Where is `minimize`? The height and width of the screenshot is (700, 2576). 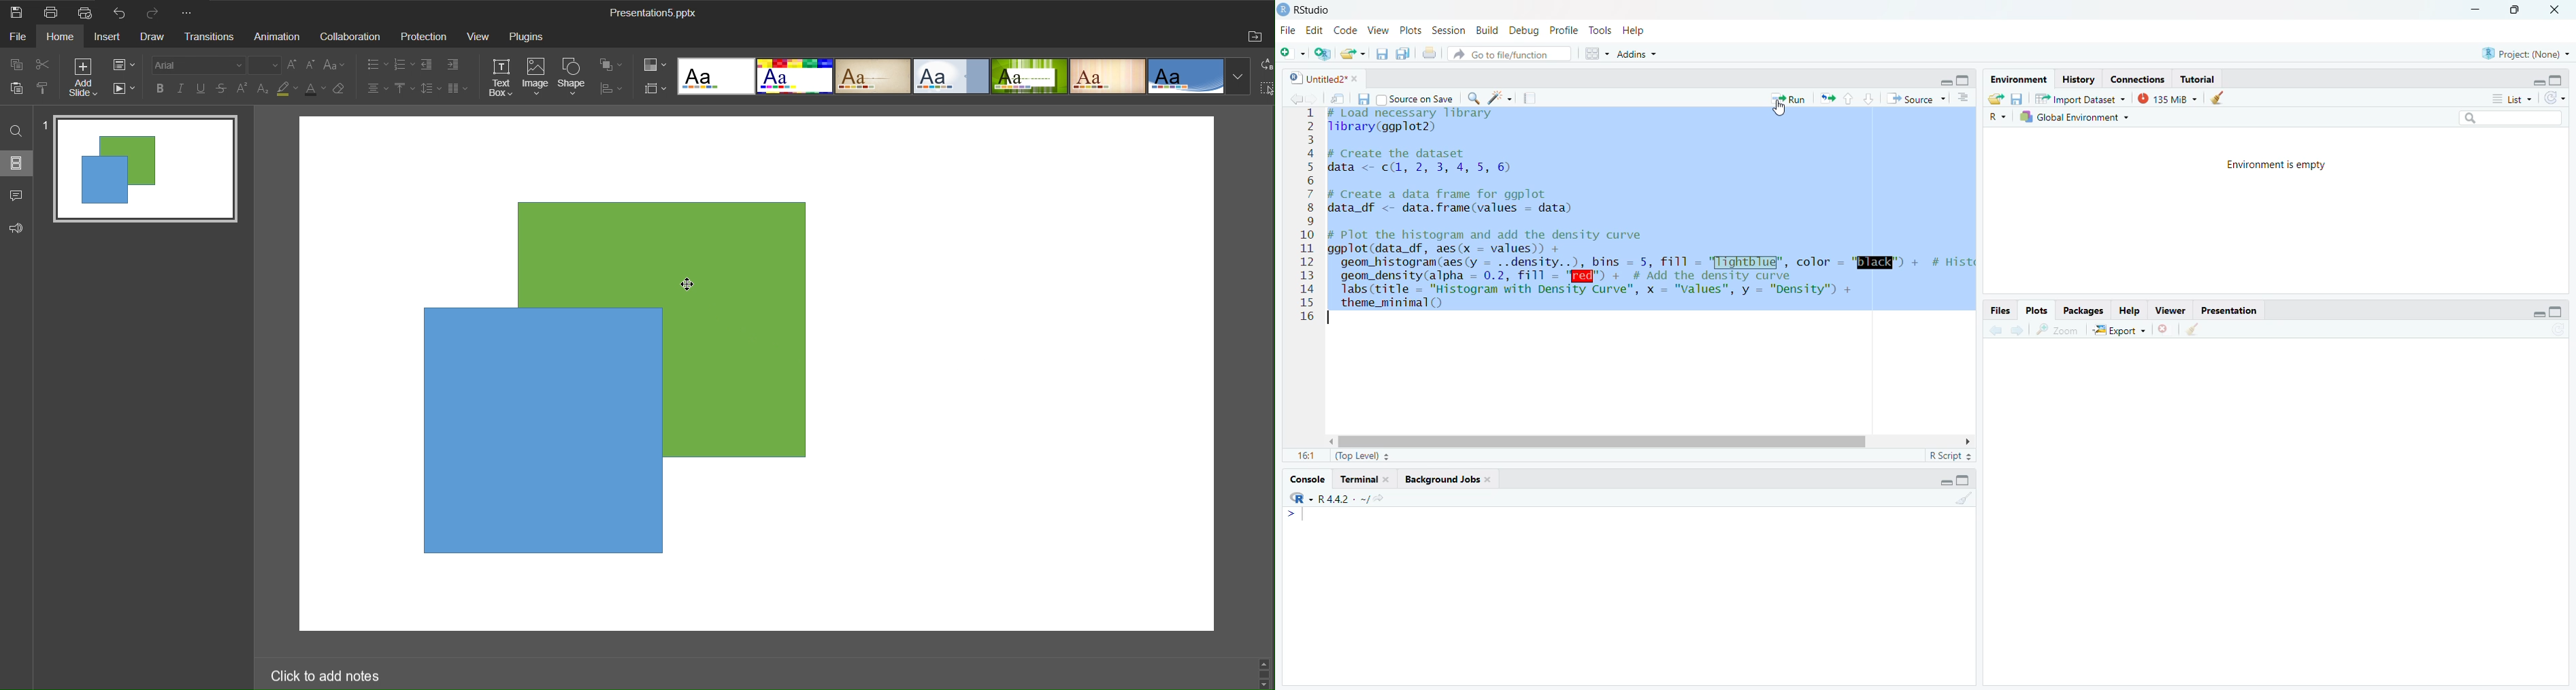 minimize is located at coordinates (1946, 483).